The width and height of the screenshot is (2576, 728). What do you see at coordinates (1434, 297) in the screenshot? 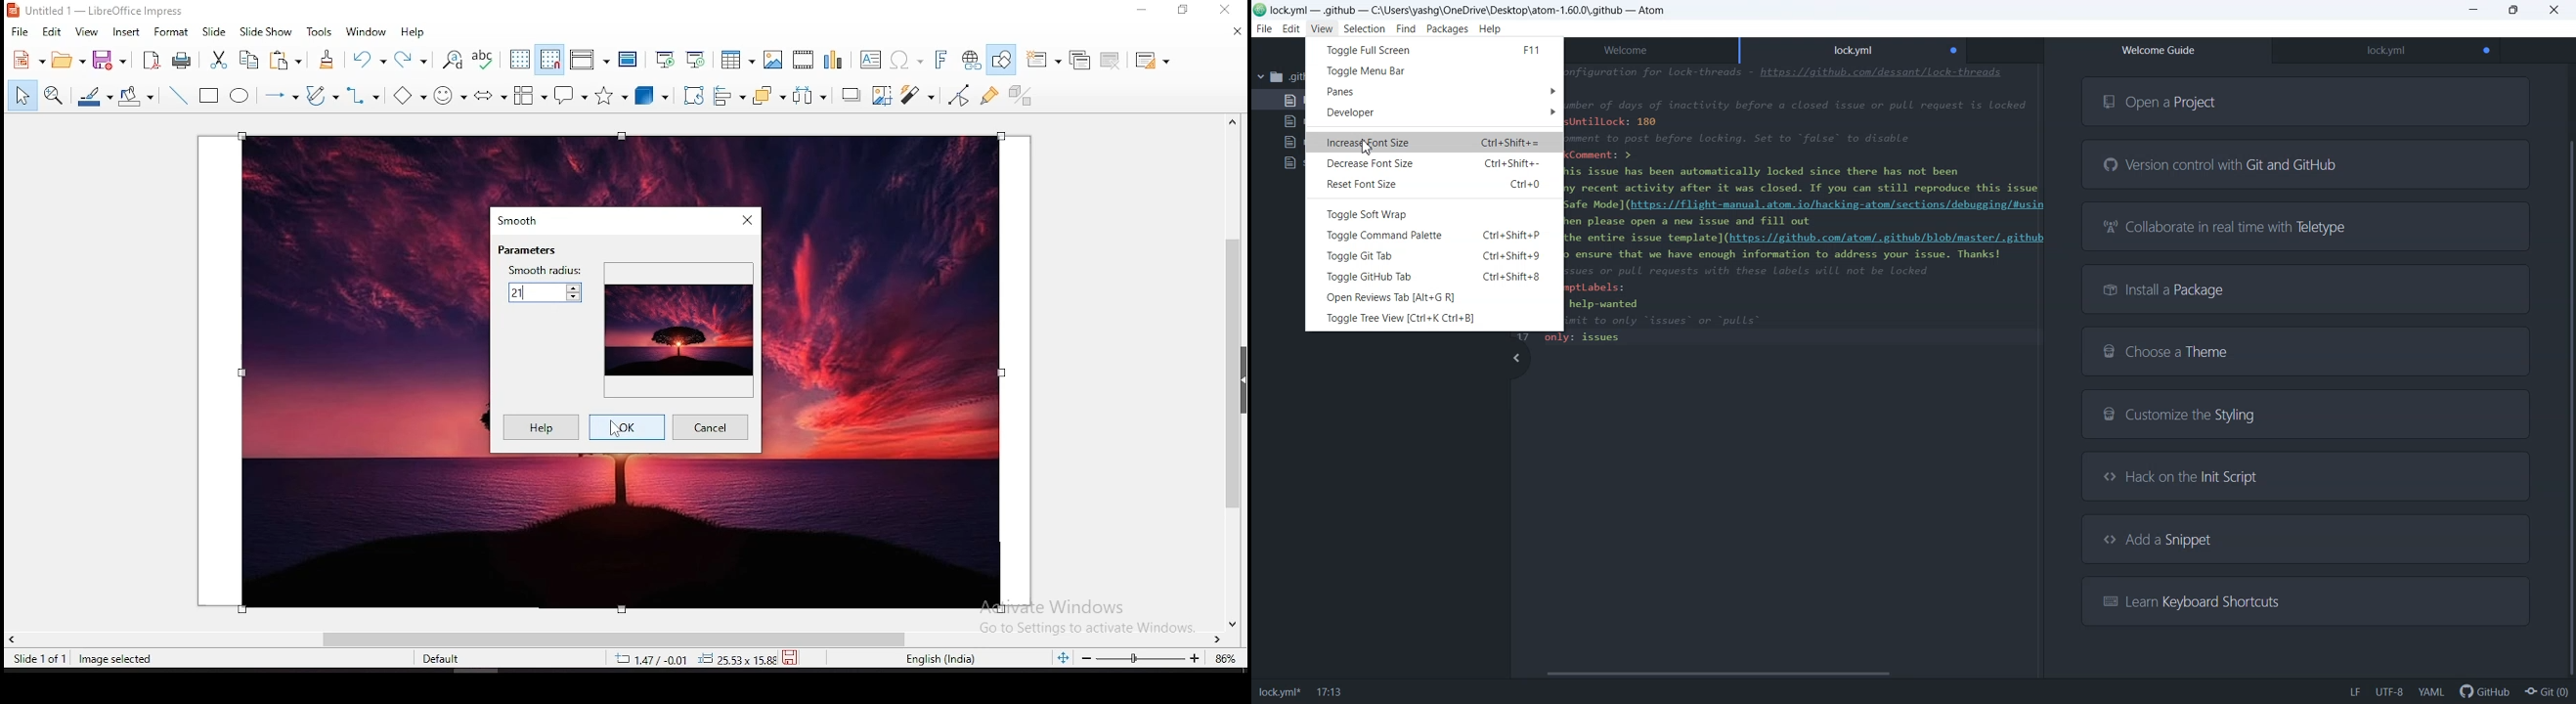
I see `Open review Tab` at bounding box center [1434, 297].